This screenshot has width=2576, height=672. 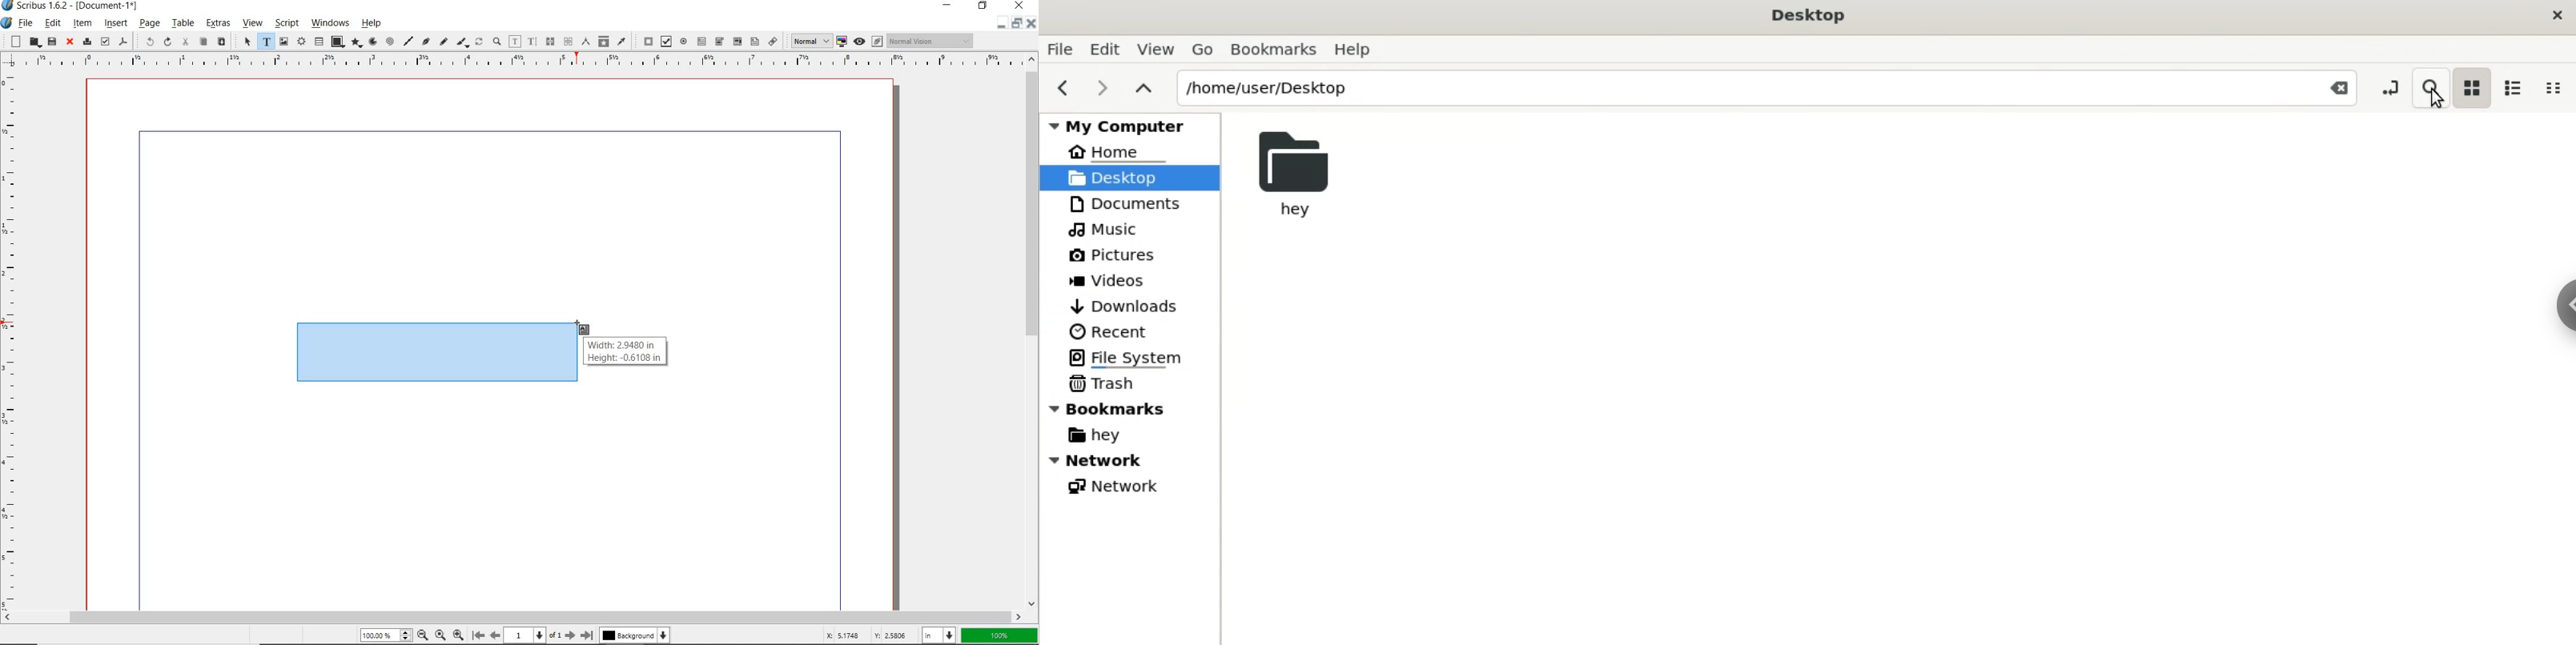 What do you see at coordinates (124, 43) in the screenshot?
I see `save as pdf` at bounding box center [124, 43].